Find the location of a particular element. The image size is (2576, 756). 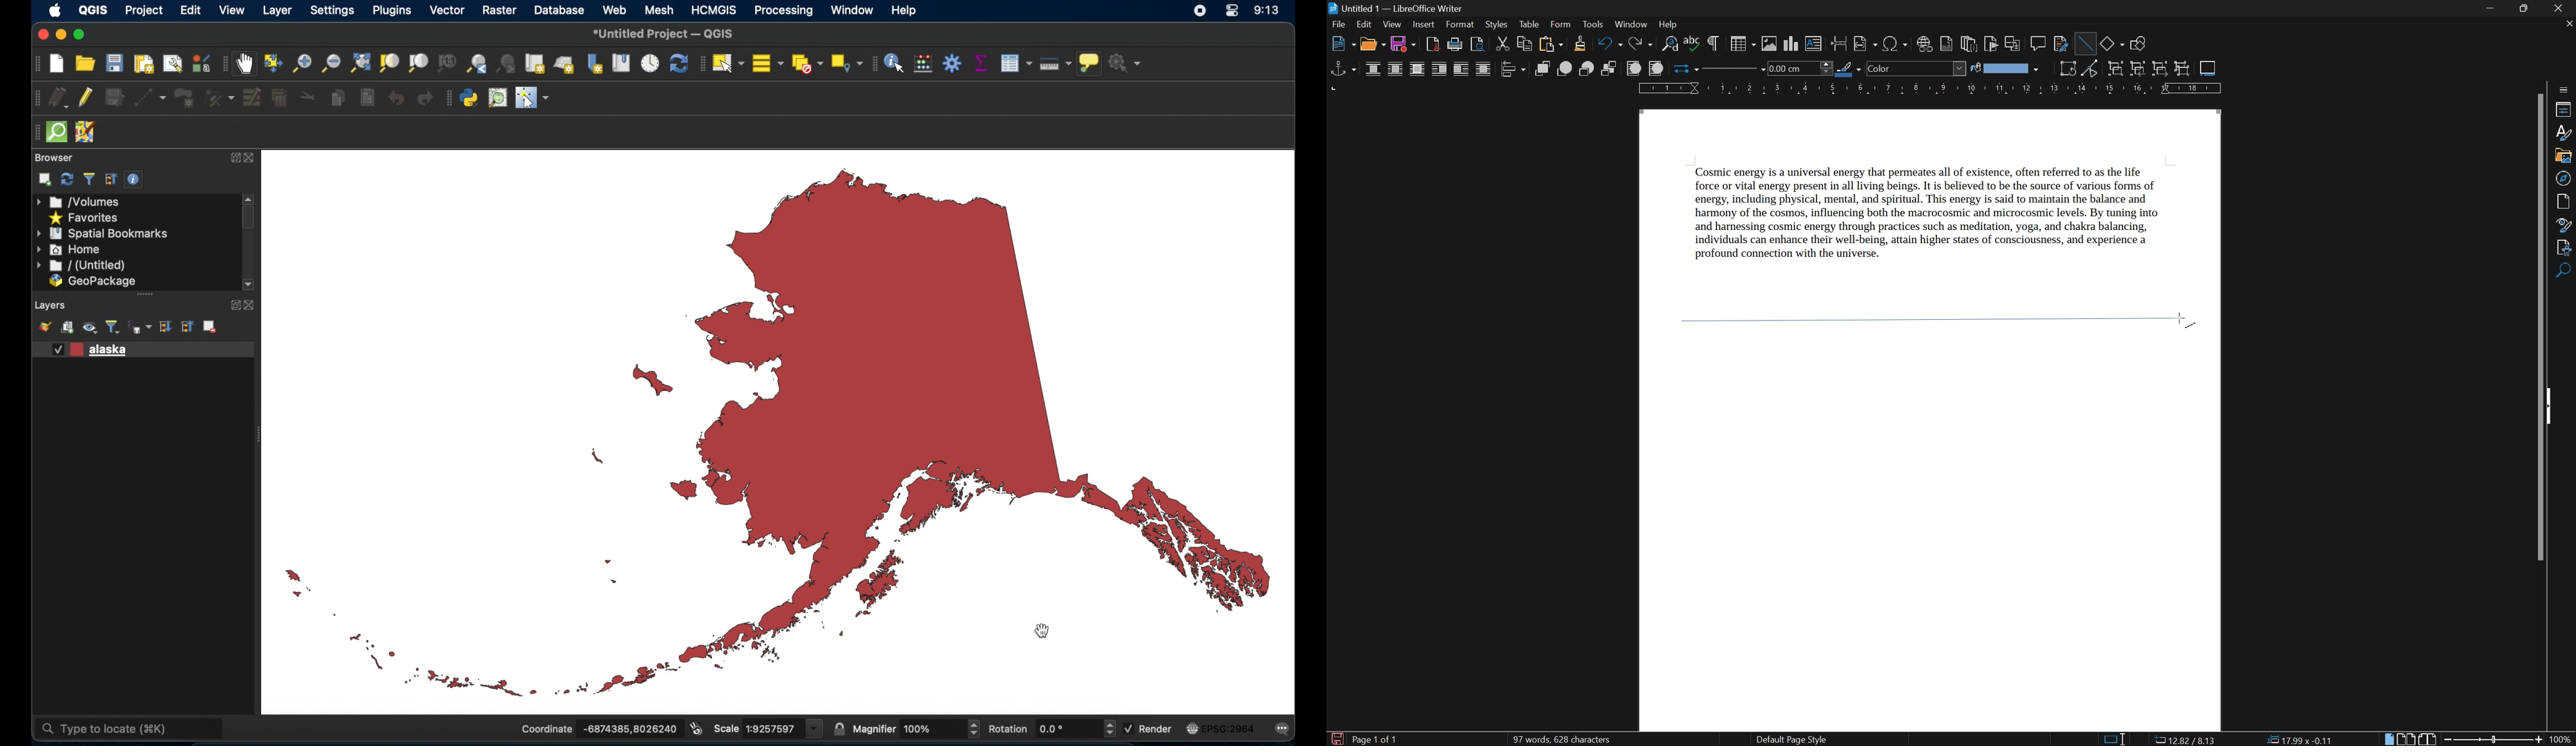

line style is located at coordinates (1728, 71).